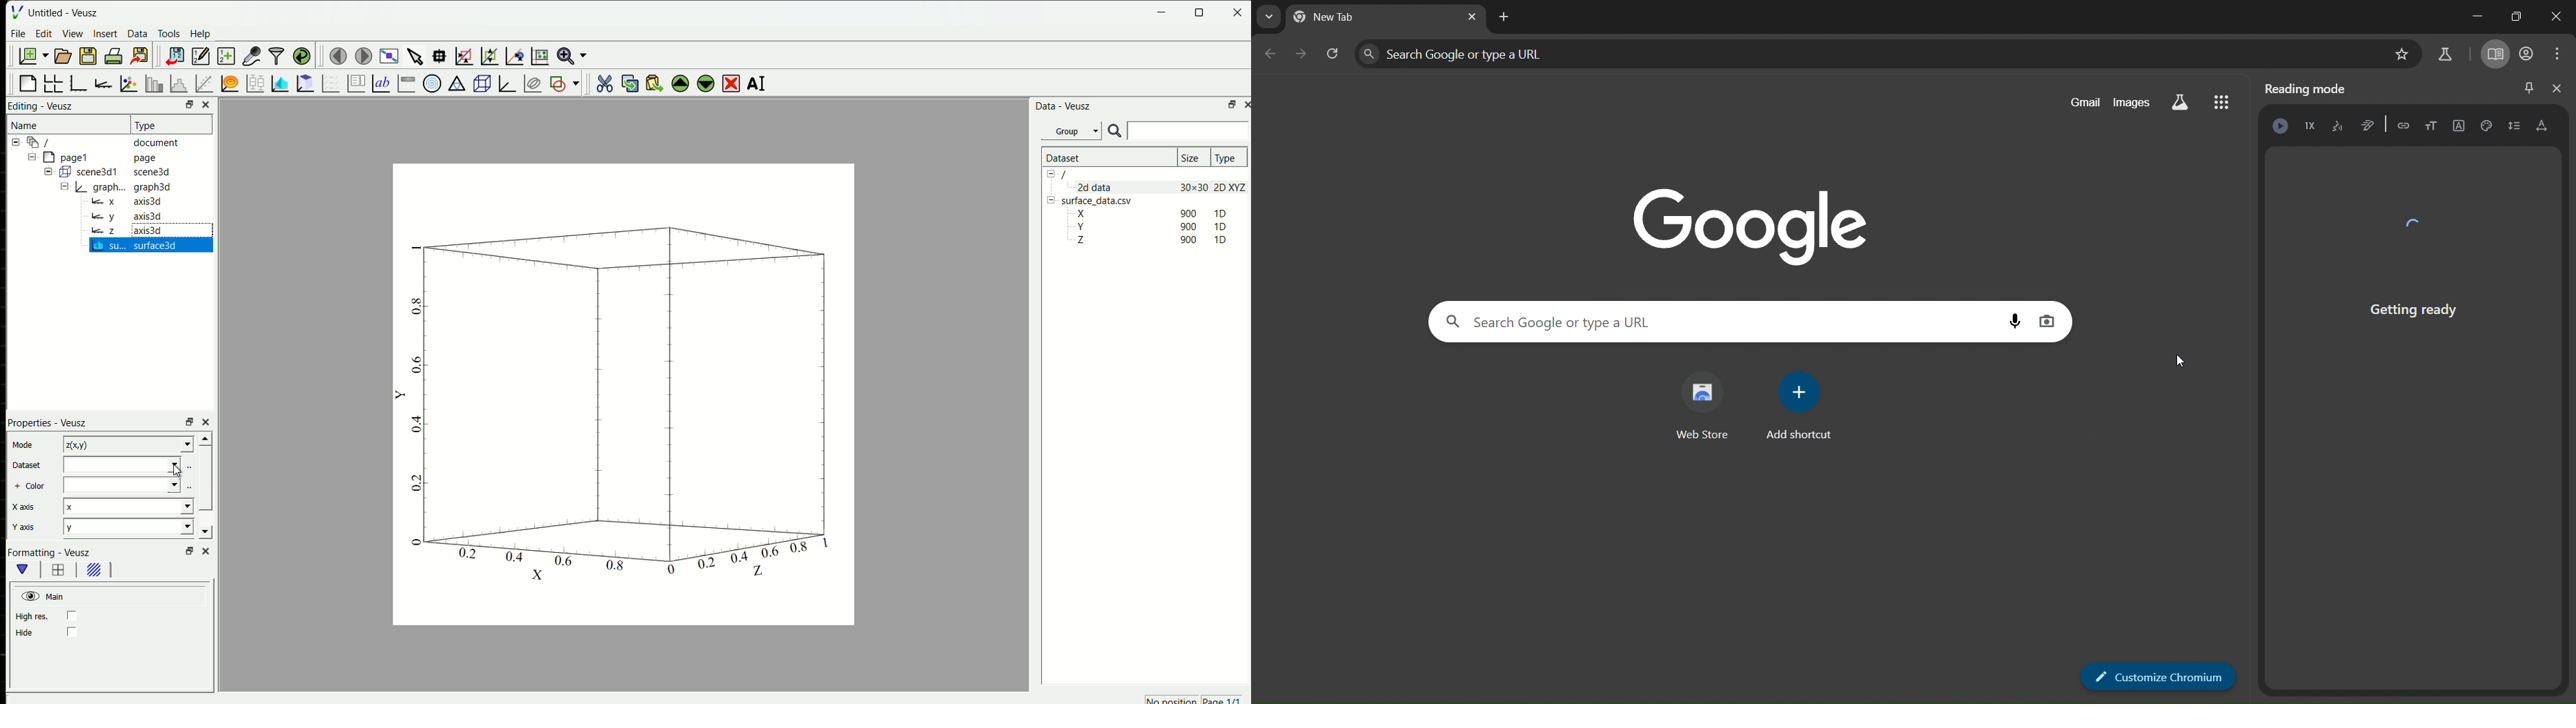  I want to click on Editing - Veusz, so click(42, 106).